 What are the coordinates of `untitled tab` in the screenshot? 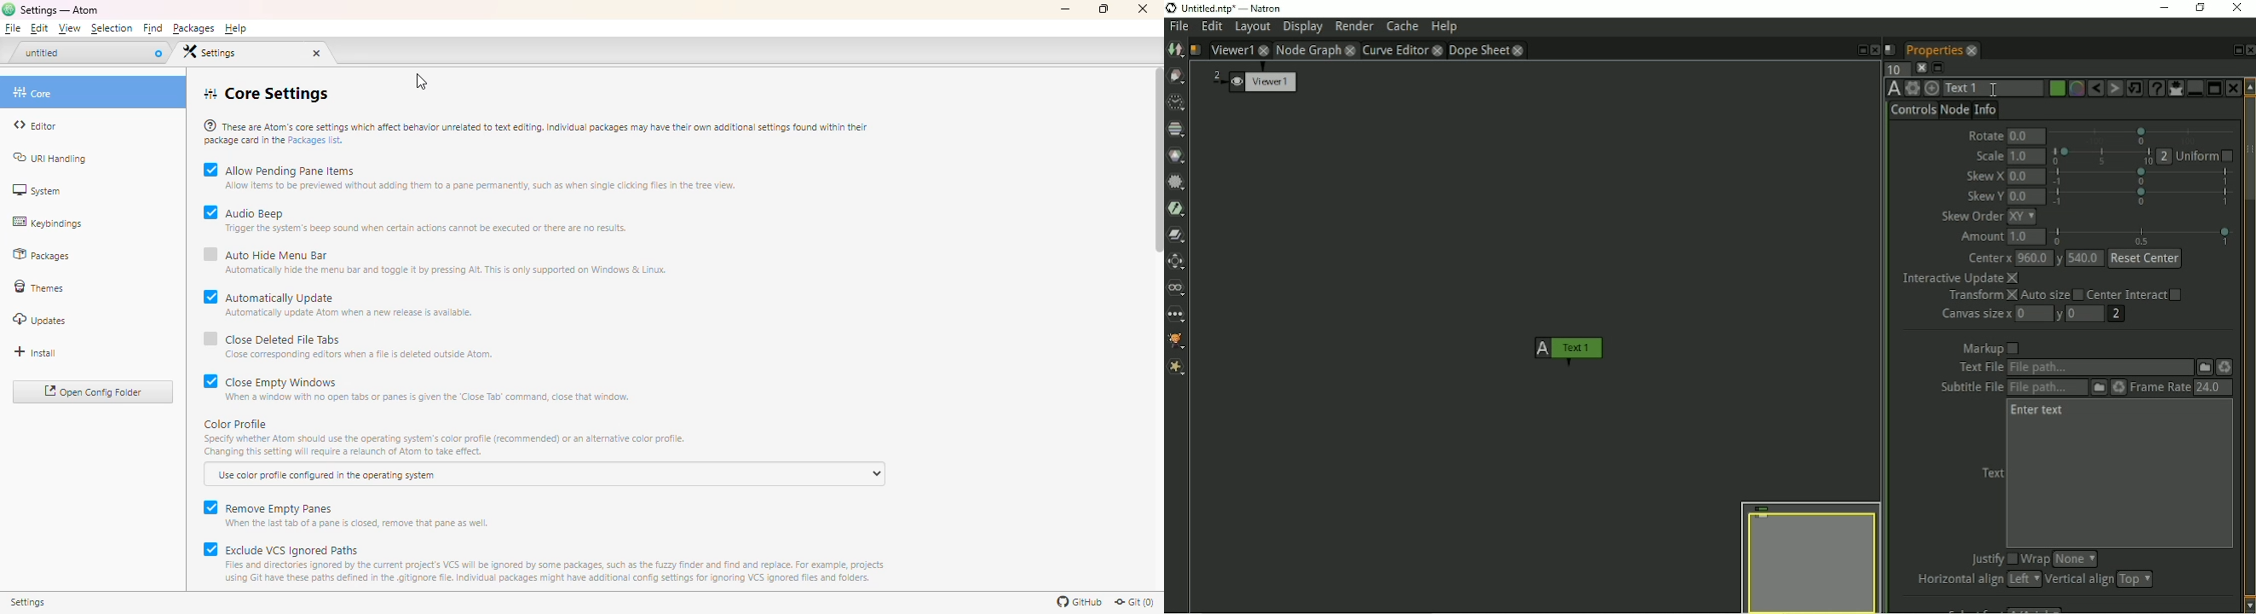 It's located at (83, 53).